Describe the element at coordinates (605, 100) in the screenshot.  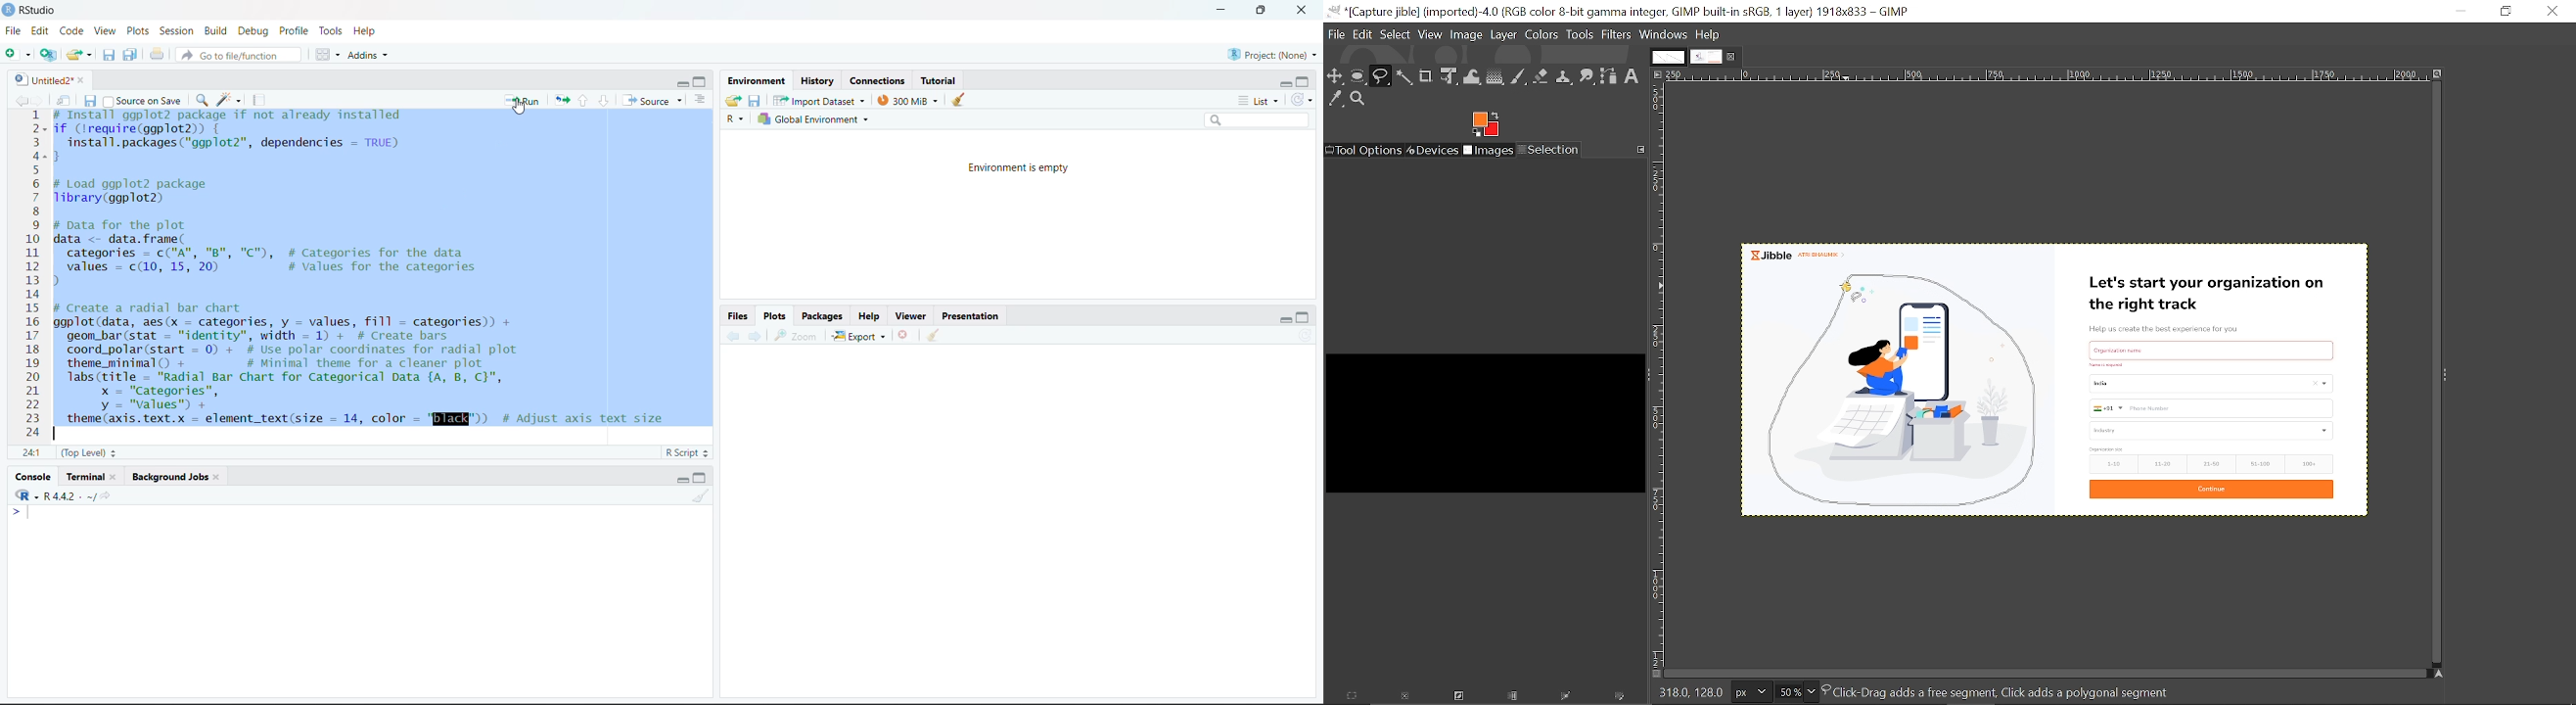
I see `go to next section/chunk` at that location.